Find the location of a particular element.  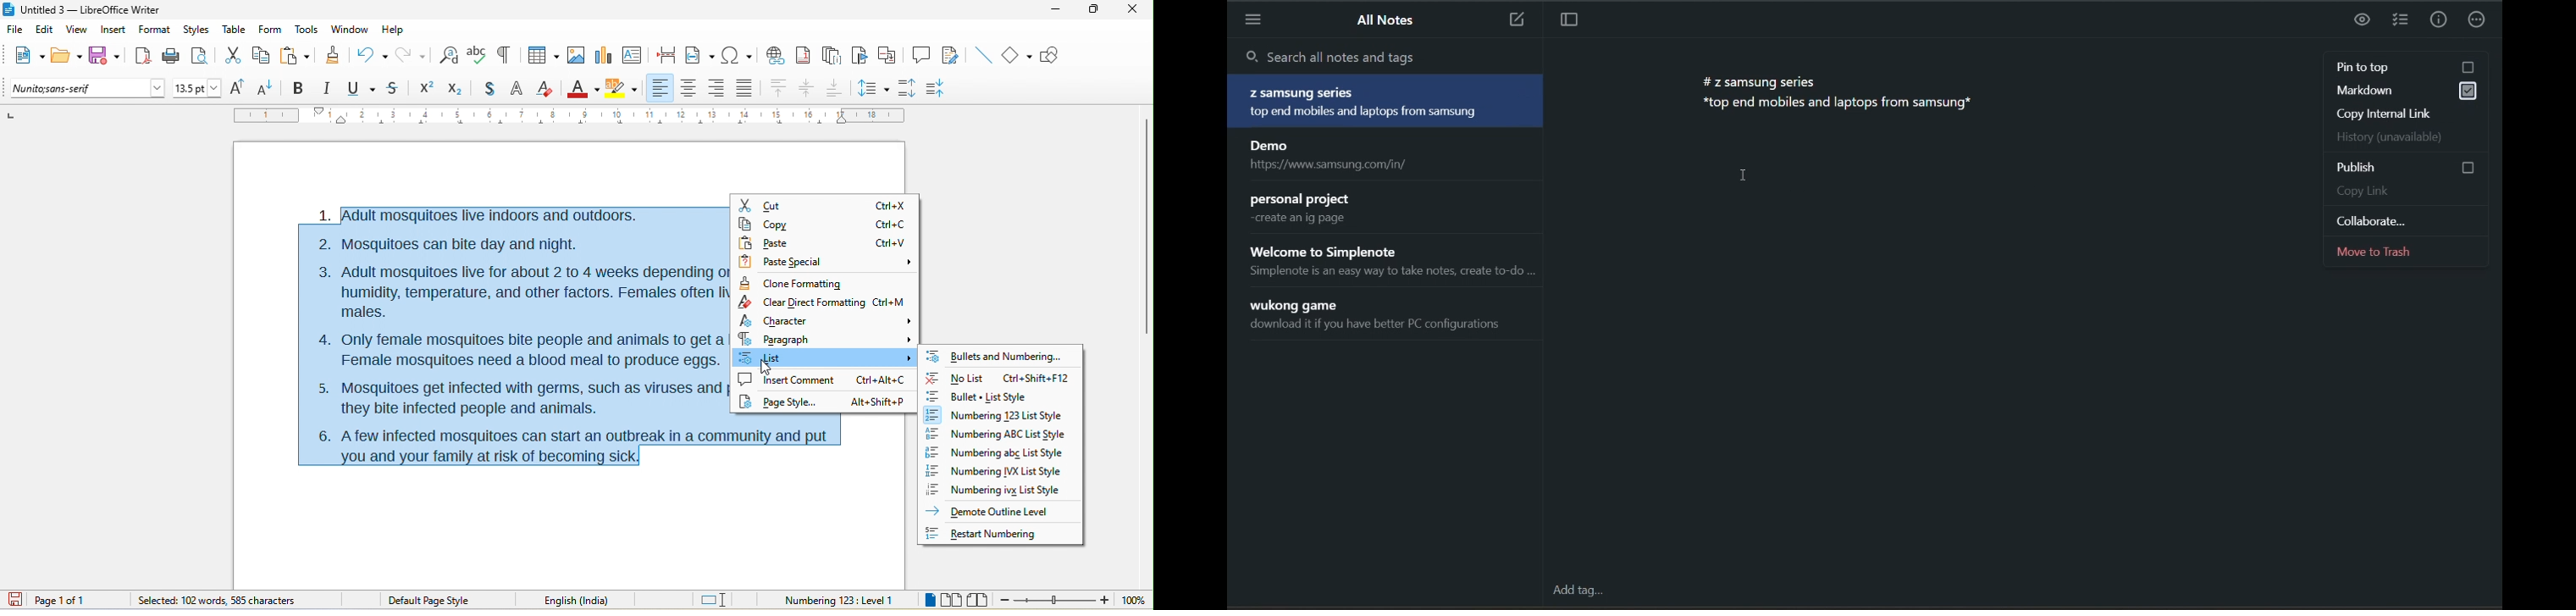

underline is located at coordinates (362, 89).